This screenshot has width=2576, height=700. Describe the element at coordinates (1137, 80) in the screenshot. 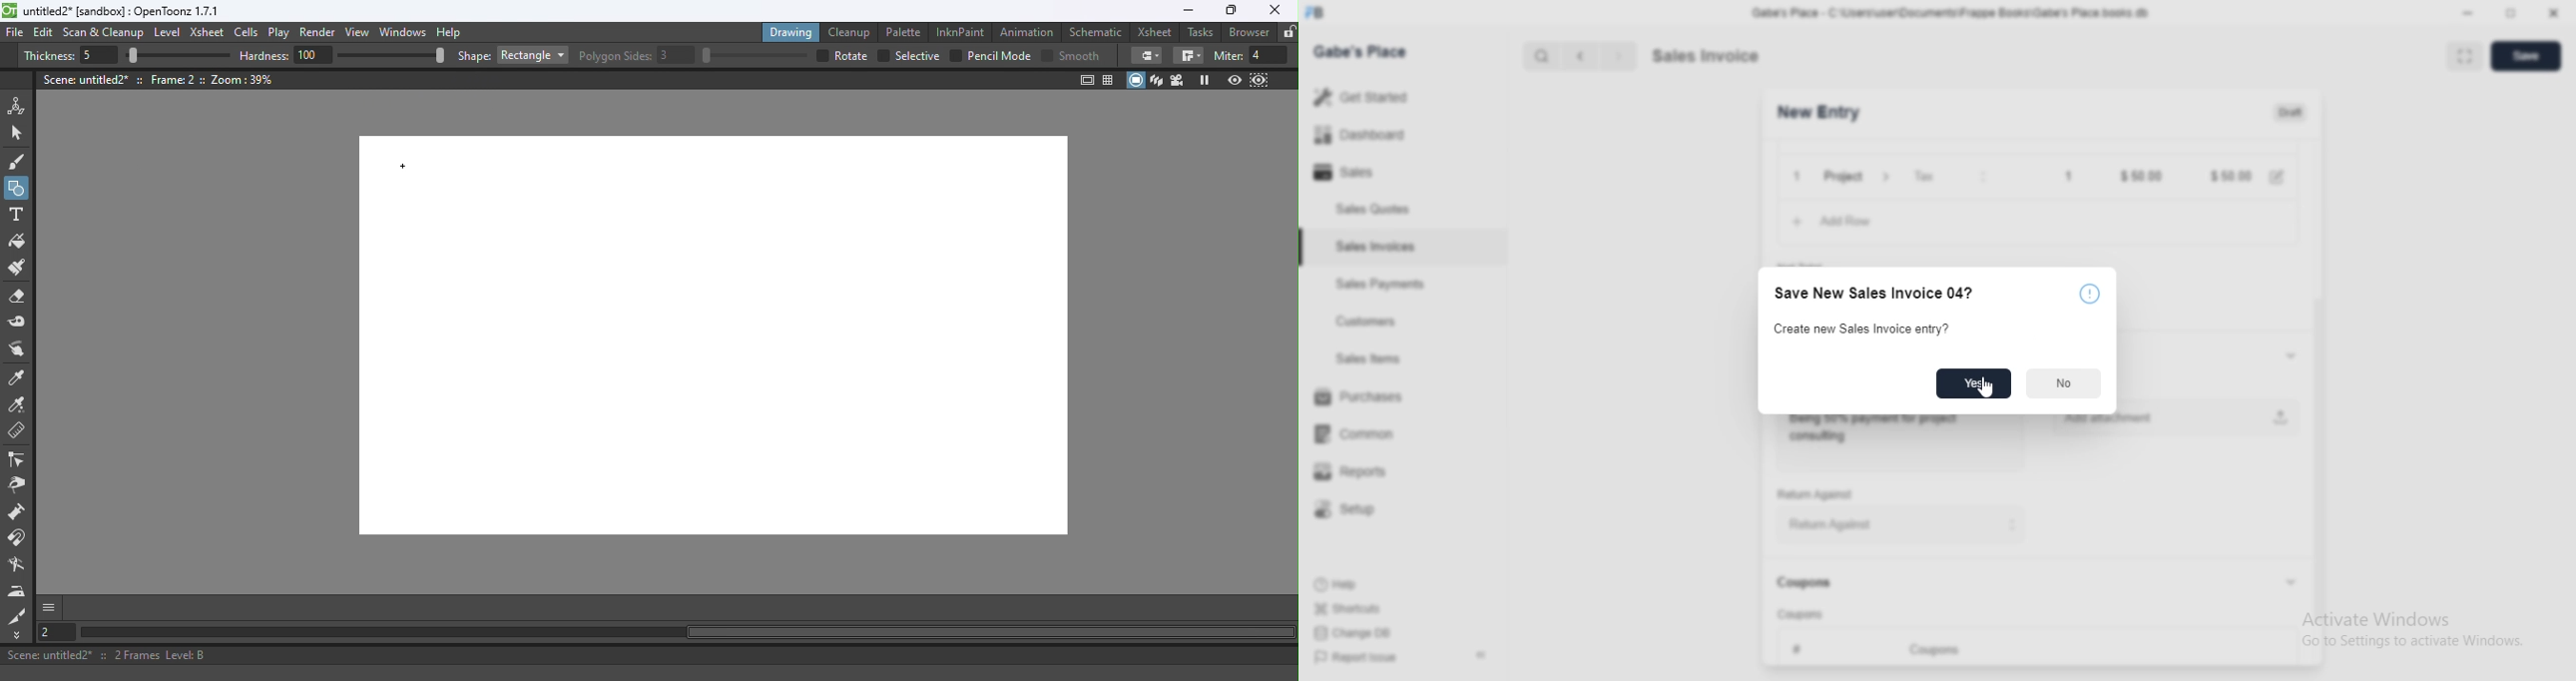

I see `Camera stand view` at that location.